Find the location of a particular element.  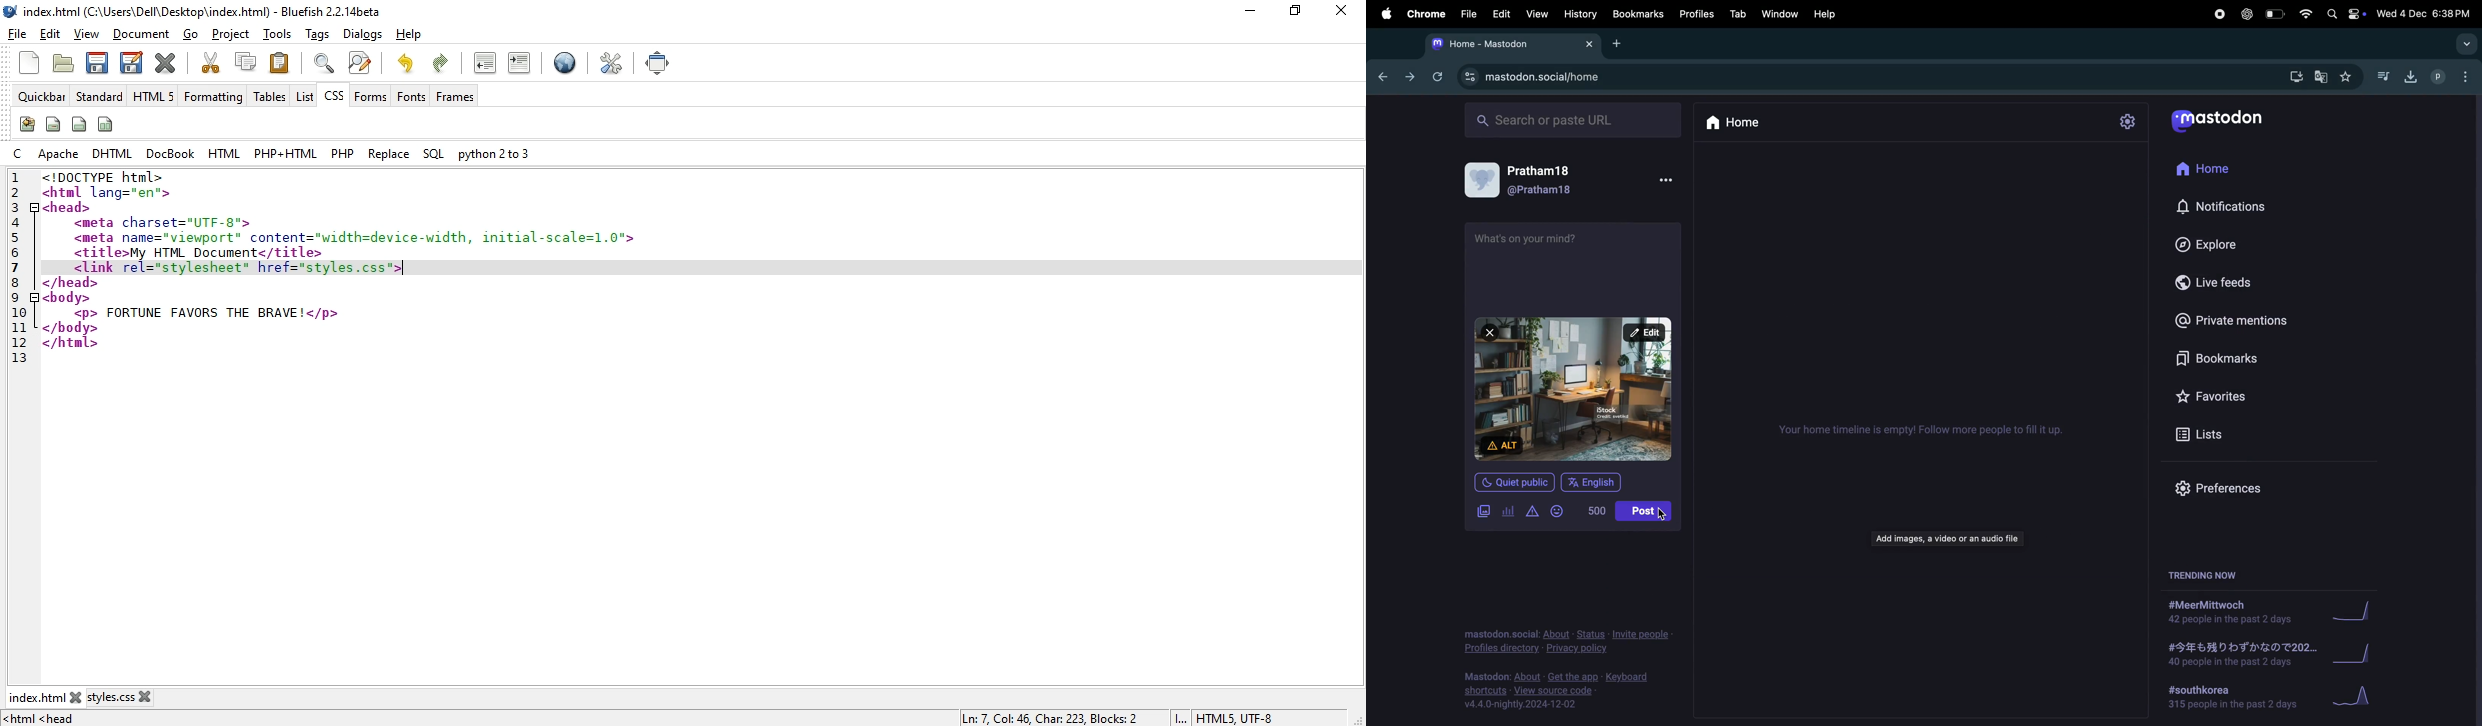

php is located at coordinates (341, 153).